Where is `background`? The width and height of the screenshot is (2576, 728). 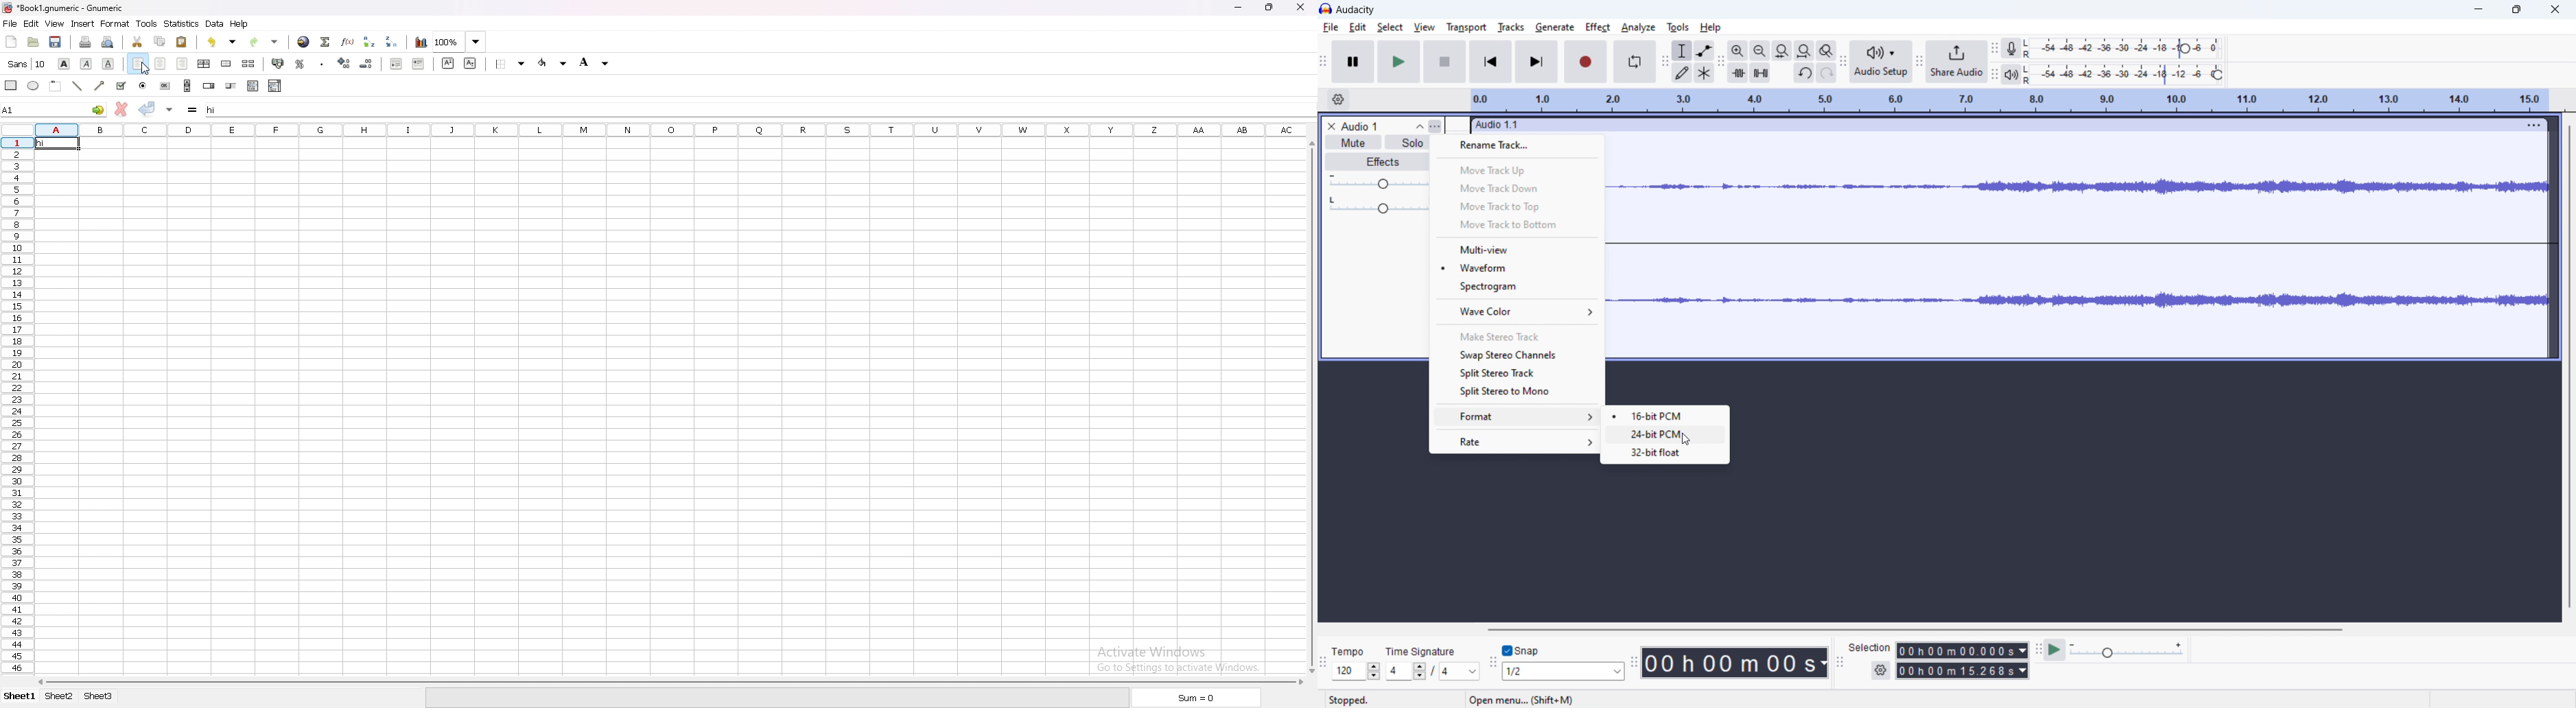 background is located at coordinates (596, 62).